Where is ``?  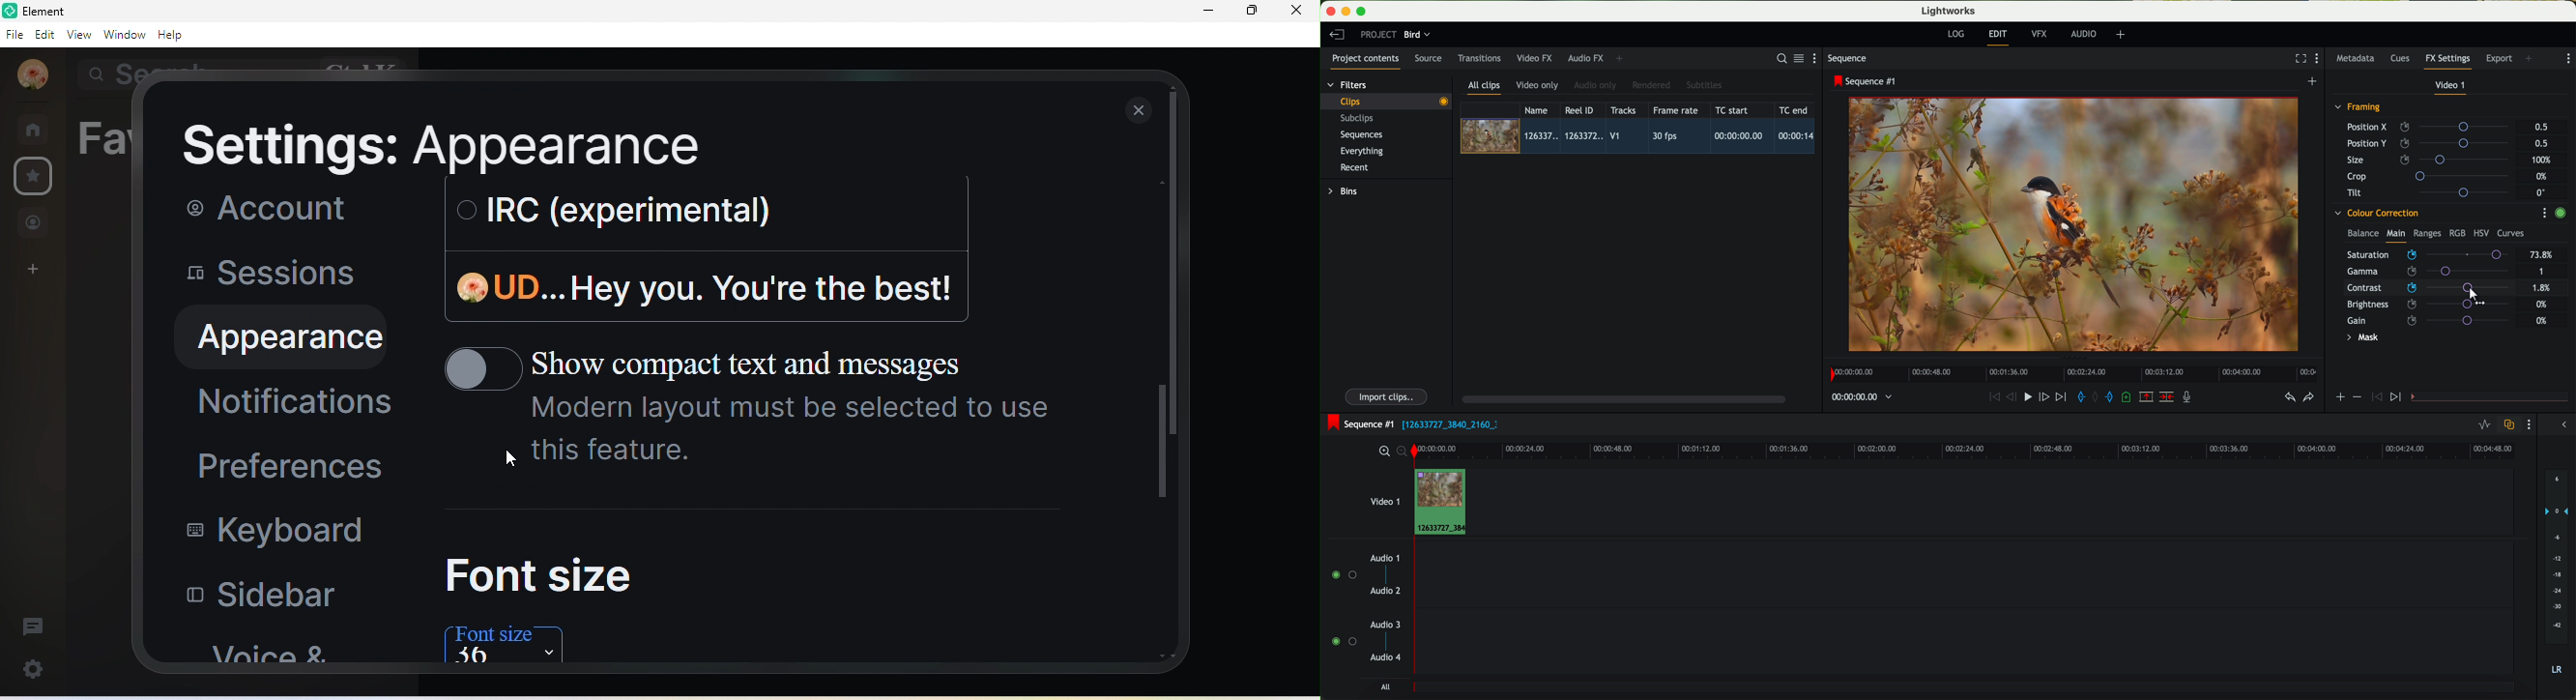  is located at coordinates (1177, 267).